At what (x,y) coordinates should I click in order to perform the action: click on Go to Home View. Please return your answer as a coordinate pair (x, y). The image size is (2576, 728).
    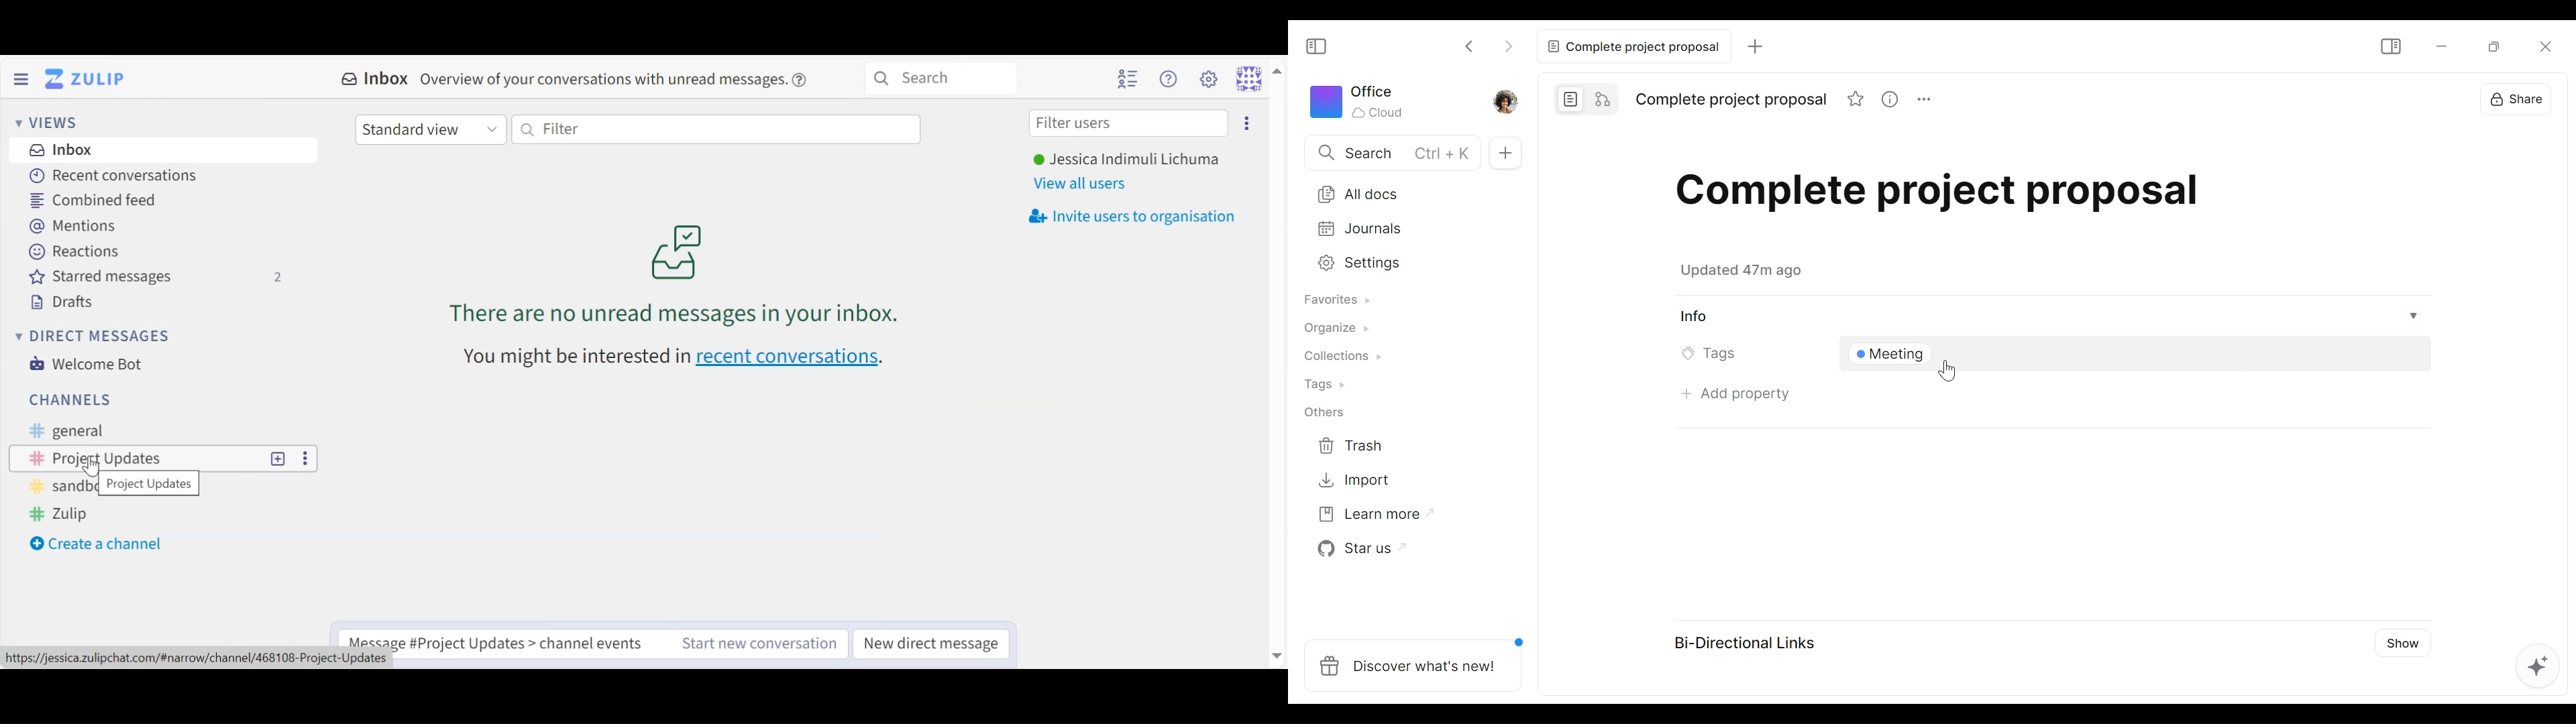
    Looking at the image, I should click on (88, 79).